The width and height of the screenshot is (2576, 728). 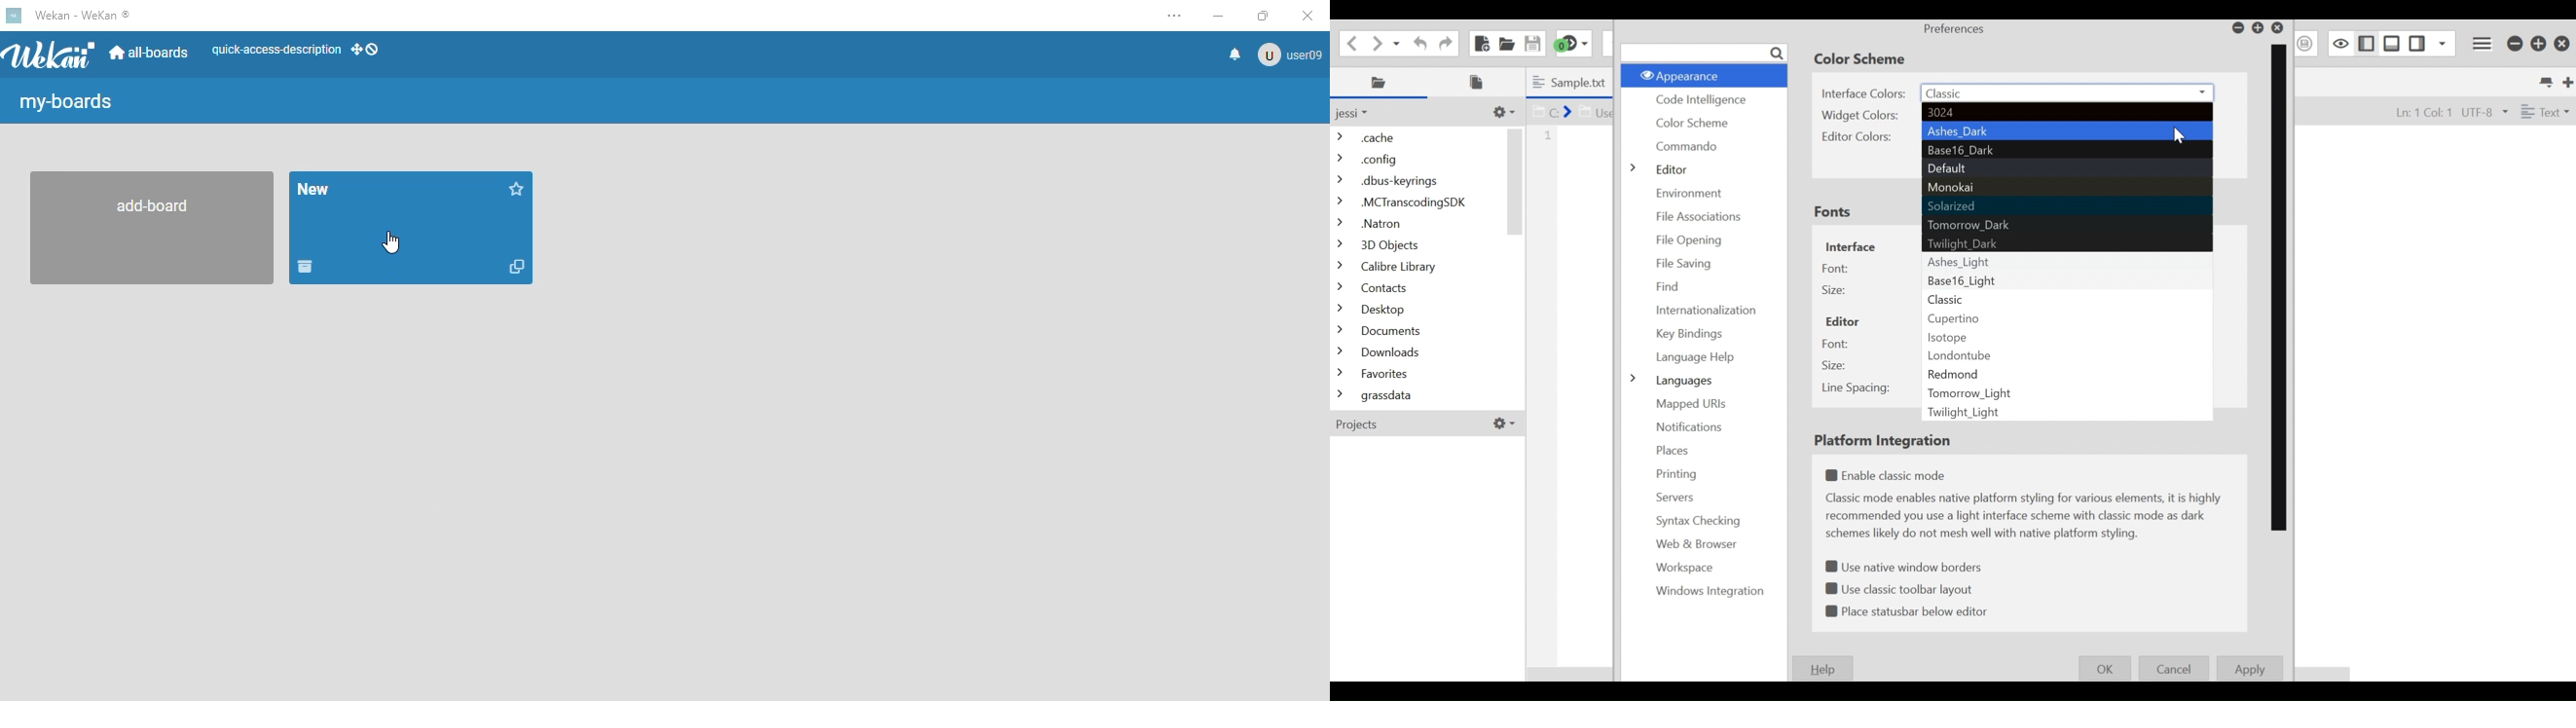 I want to click on click to star this board, so click(x=517, y=188).